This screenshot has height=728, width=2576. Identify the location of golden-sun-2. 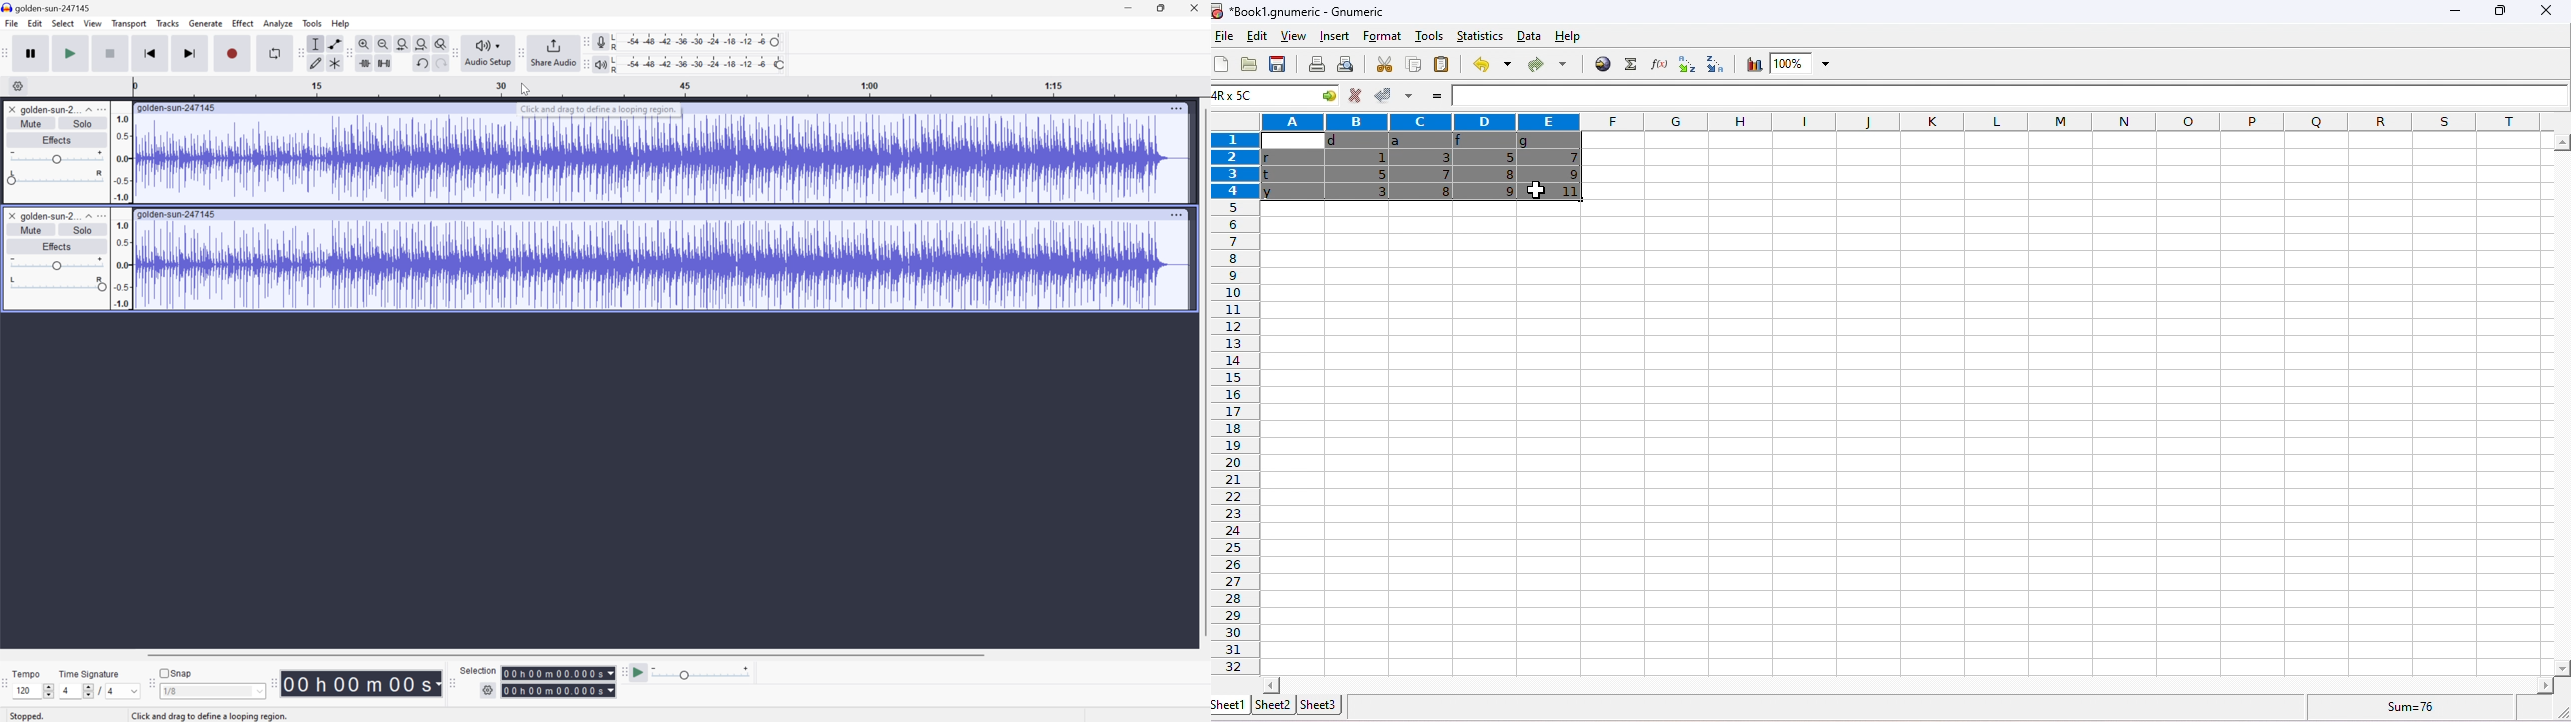
(49, 110).